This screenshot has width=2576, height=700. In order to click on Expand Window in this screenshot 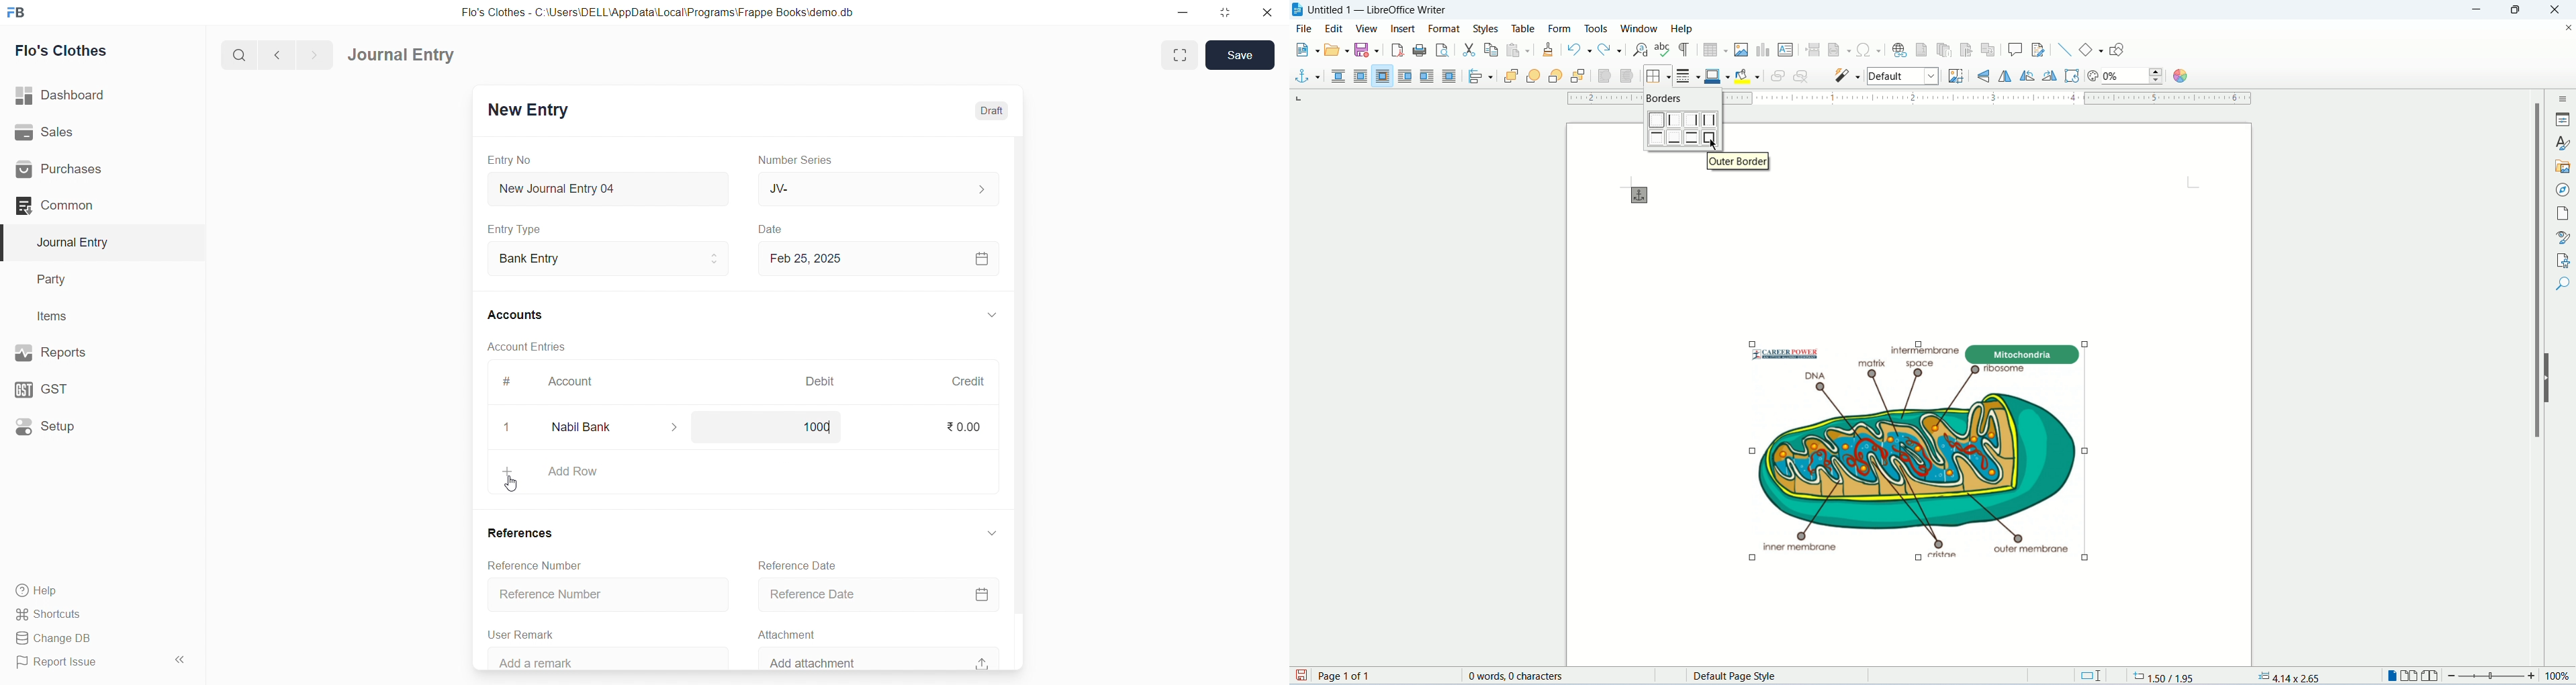, I will do `click(1180, 55)`.